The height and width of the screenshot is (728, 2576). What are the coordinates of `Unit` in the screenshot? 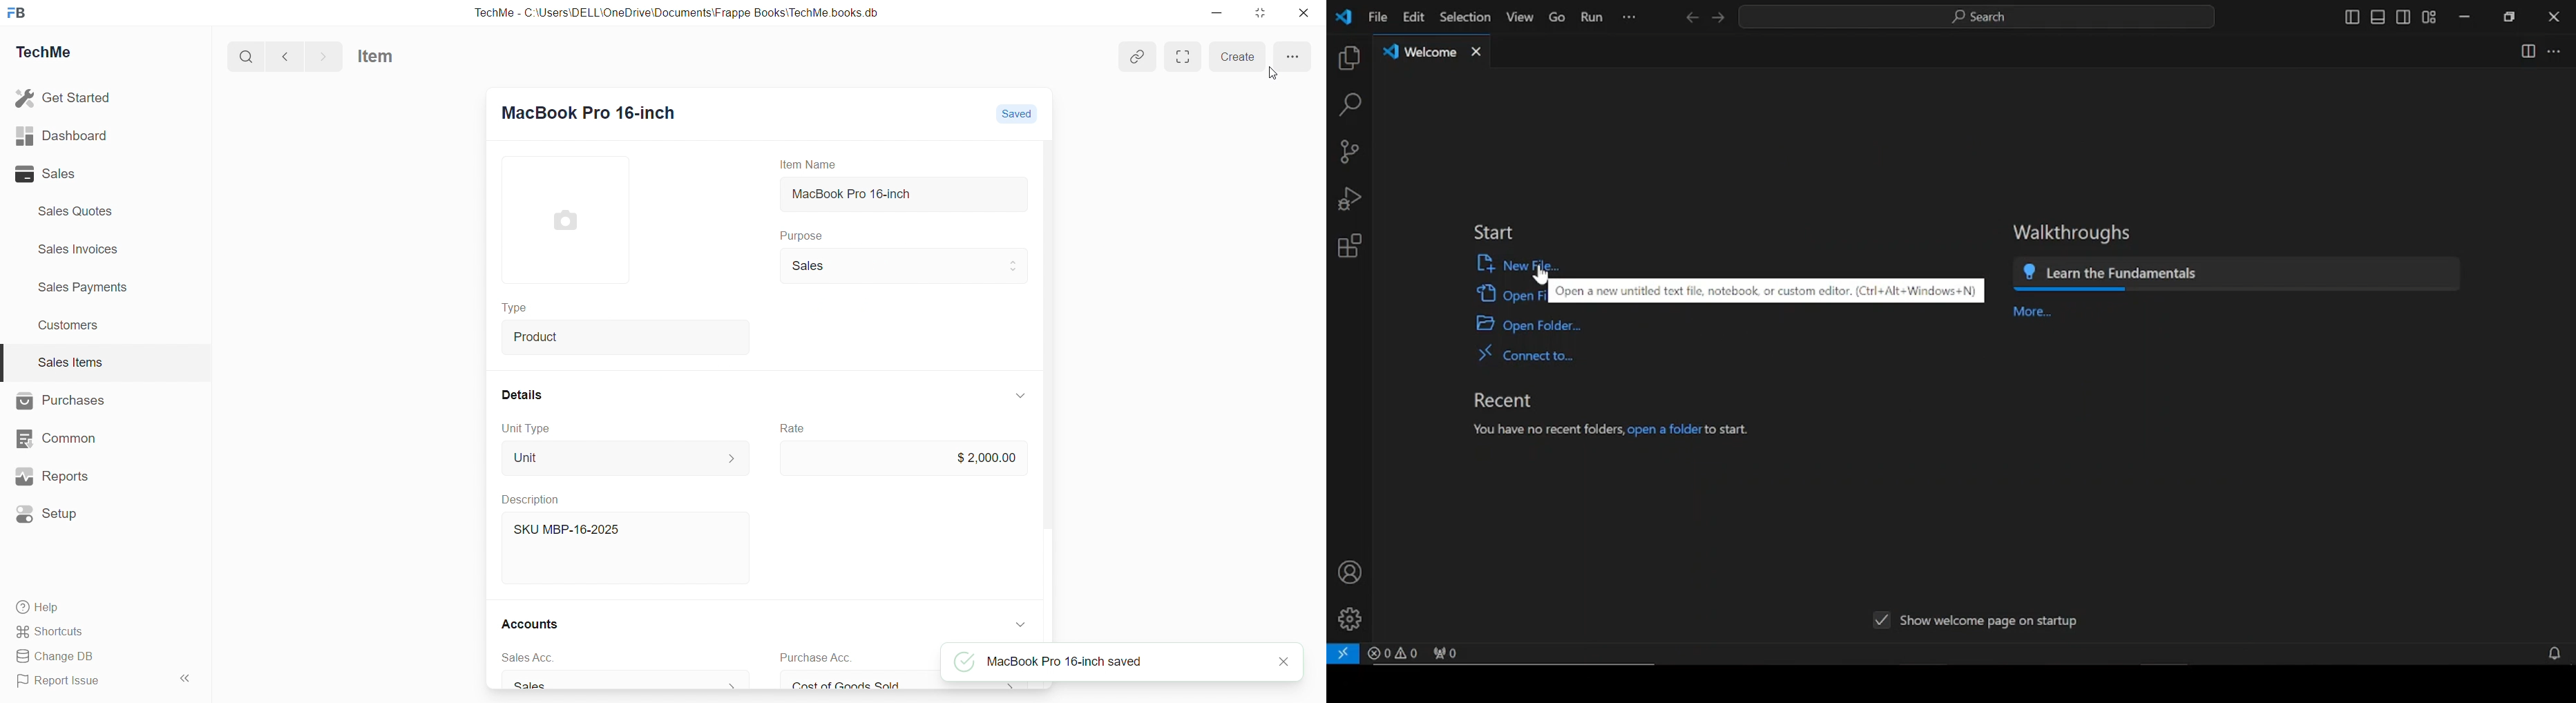 It's located at (625, 458).